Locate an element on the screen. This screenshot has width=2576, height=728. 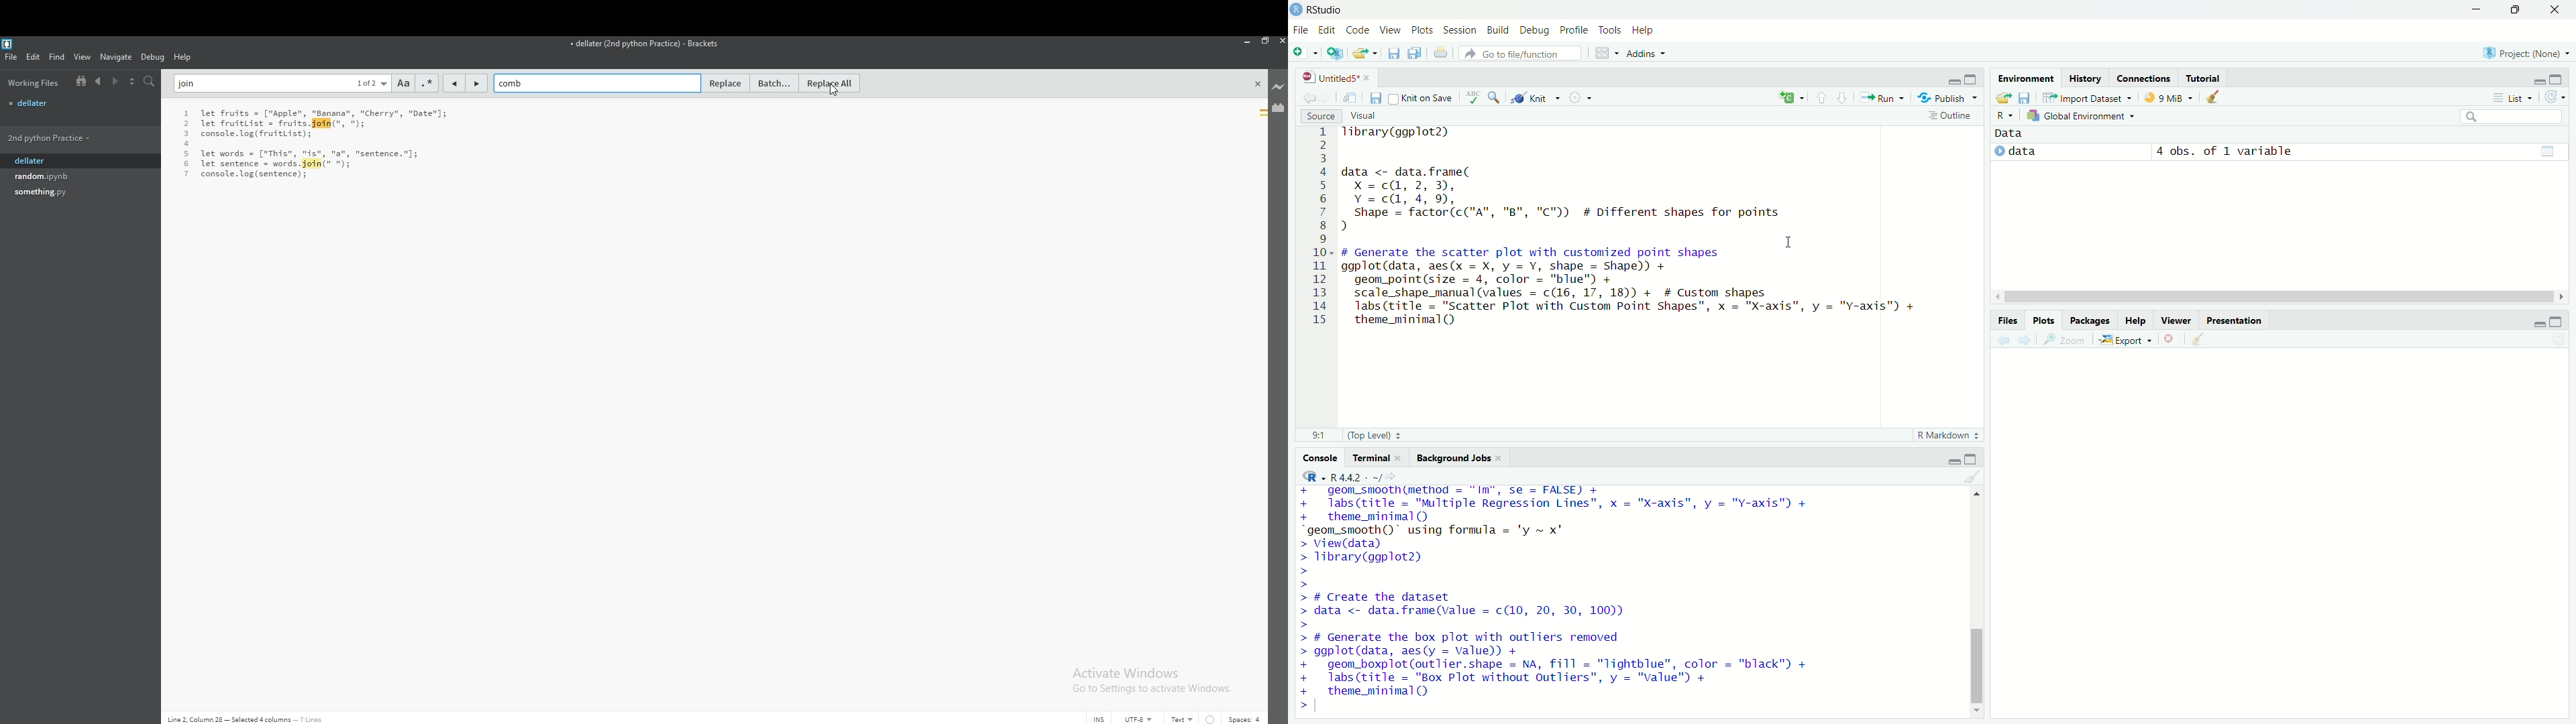
R 4.4.2 .~/ is located at coordinates (1356, 477).